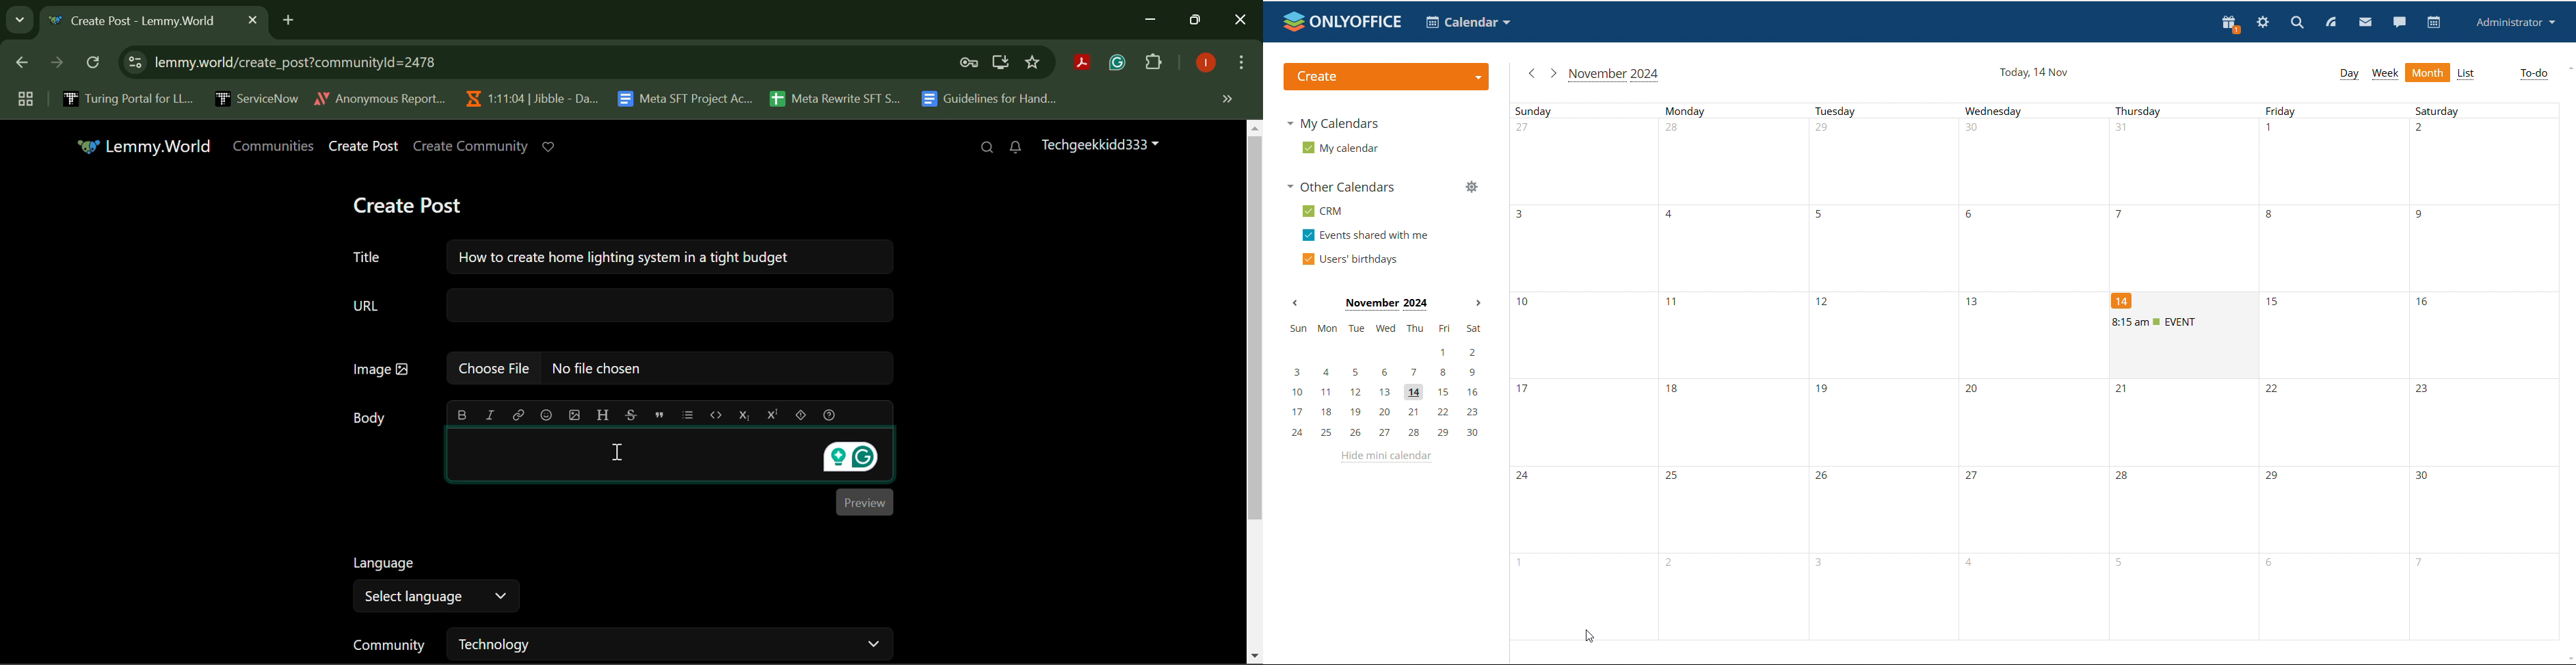 The width and height of the screenshot is (2576, 672). Describe the element at coordinates (1467, 23) in the screenshot. I see `select application` at that location.